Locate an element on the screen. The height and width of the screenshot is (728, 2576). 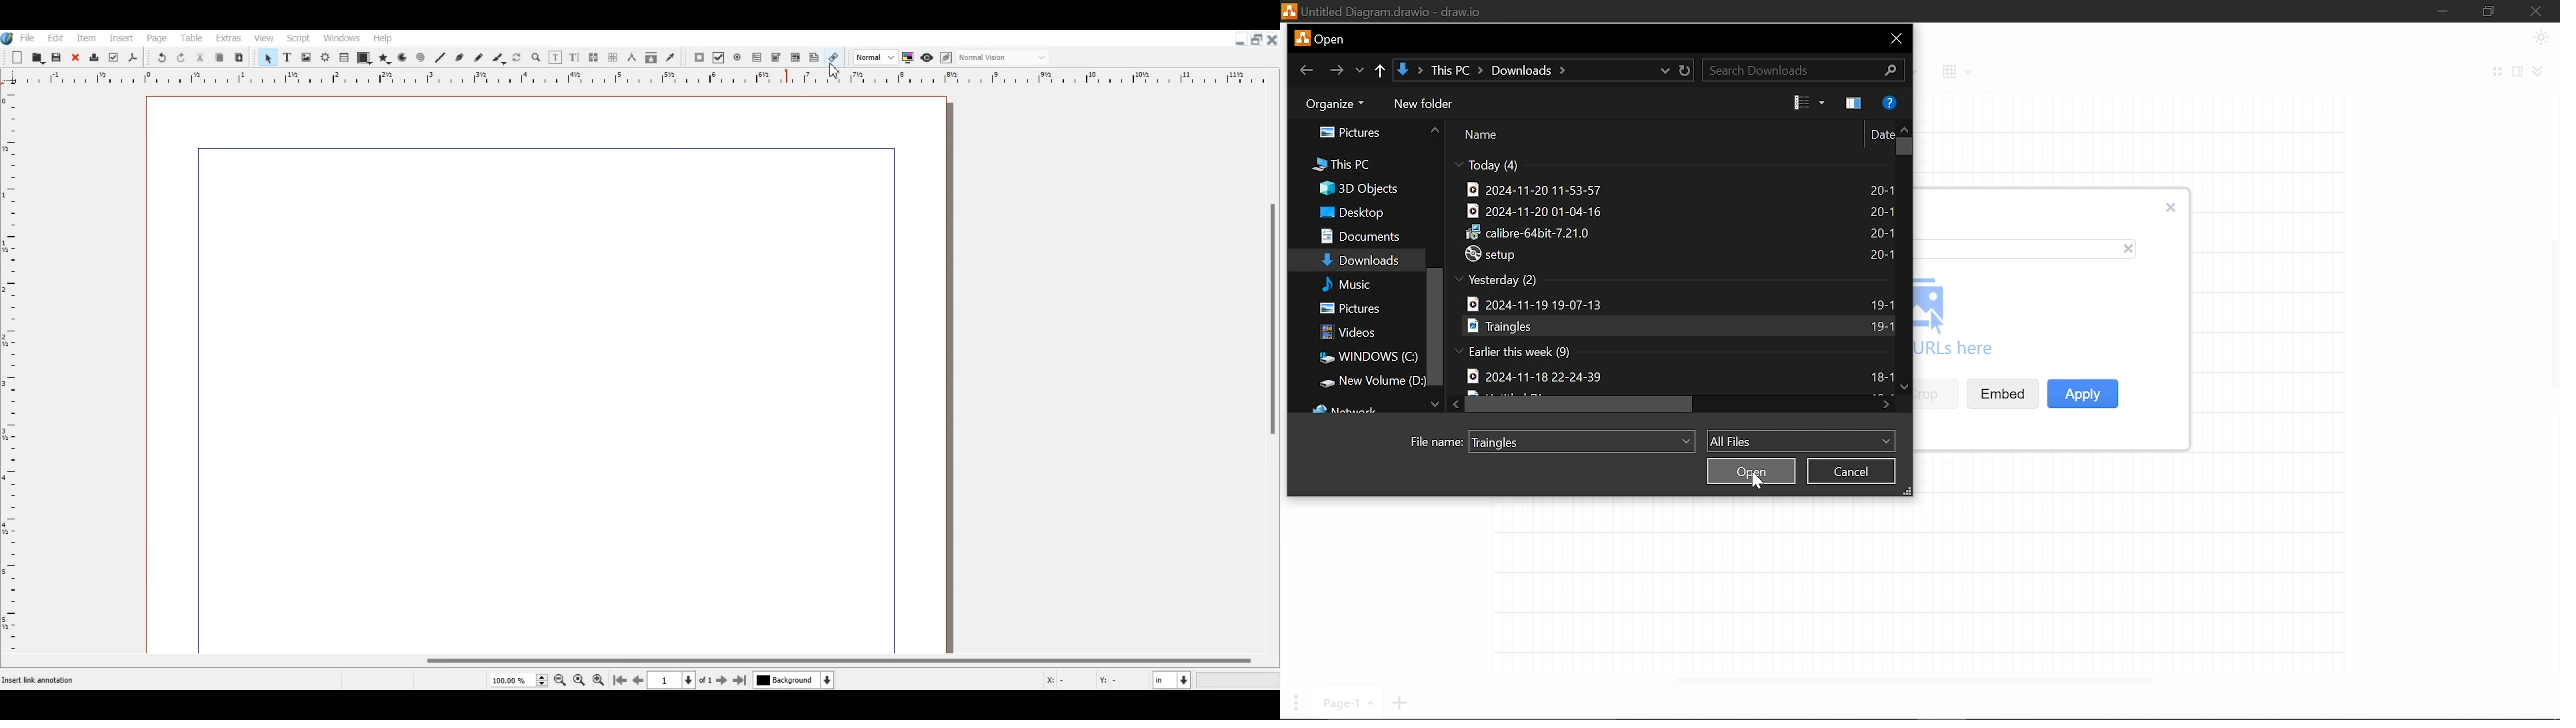
Select the visual appearance on display is located at coordinates (1004, 56).